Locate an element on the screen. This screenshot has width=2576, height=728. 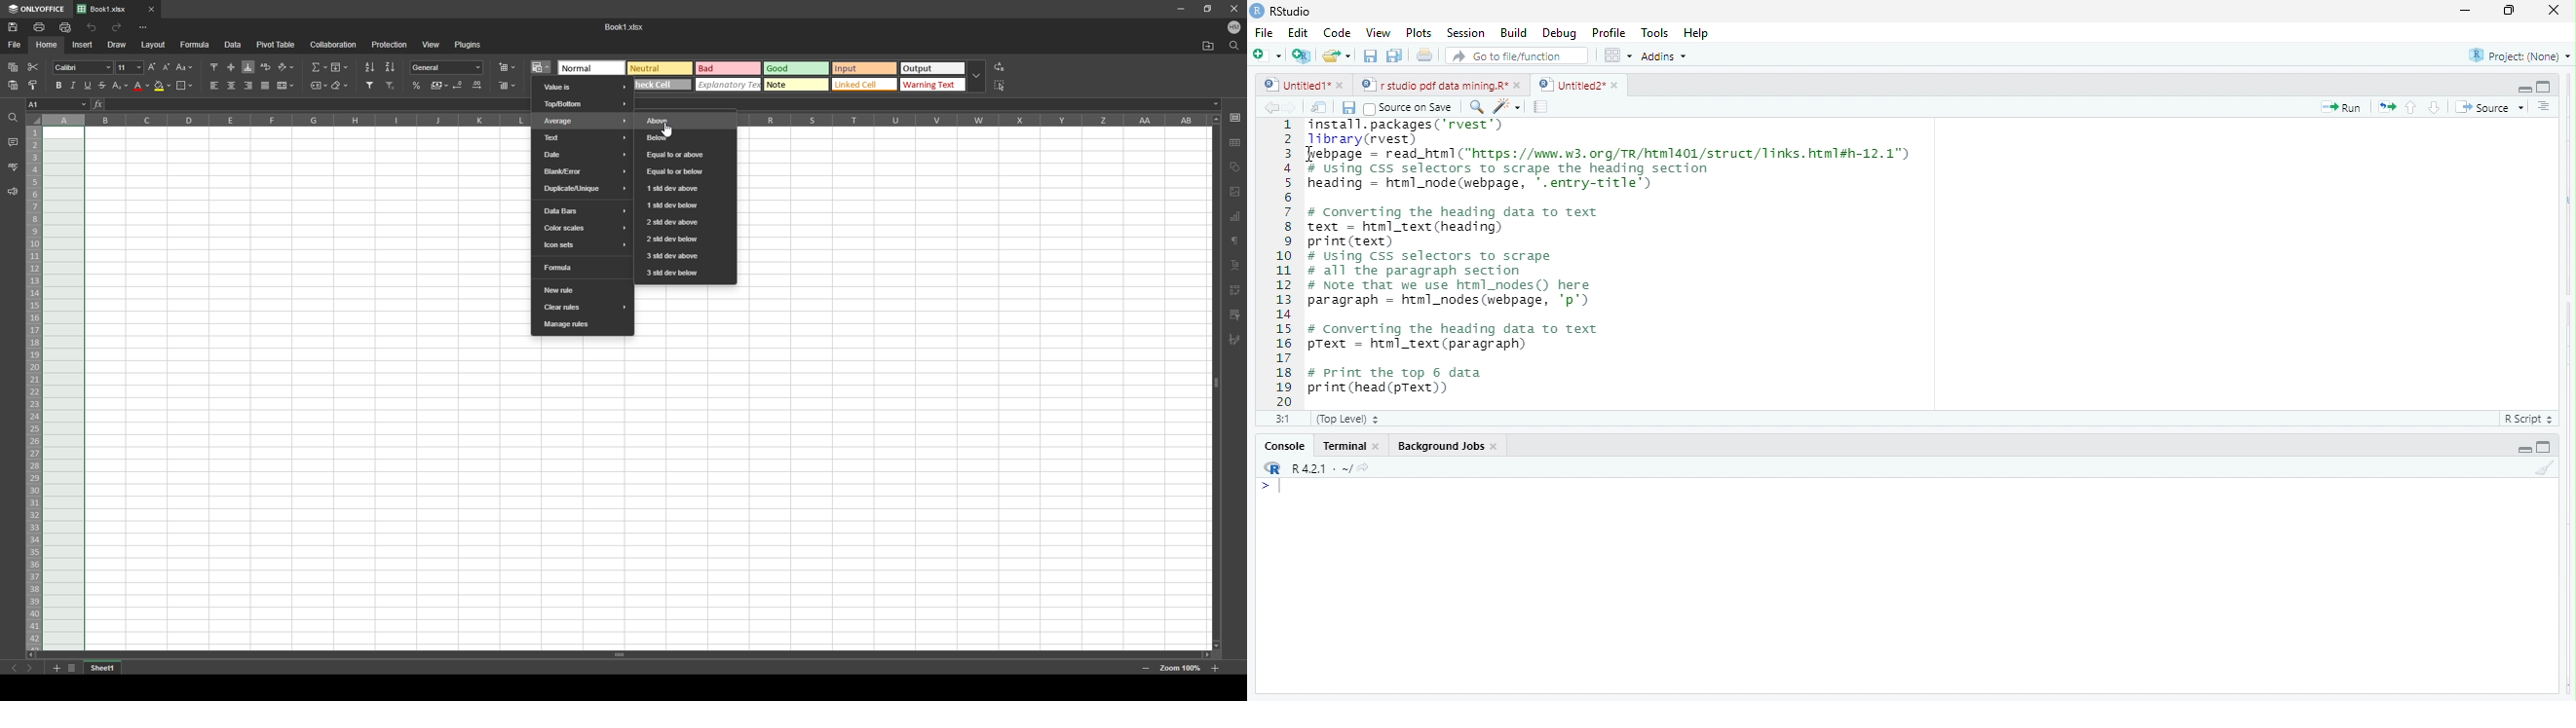
save current document is located at coordinates (1370, 56).